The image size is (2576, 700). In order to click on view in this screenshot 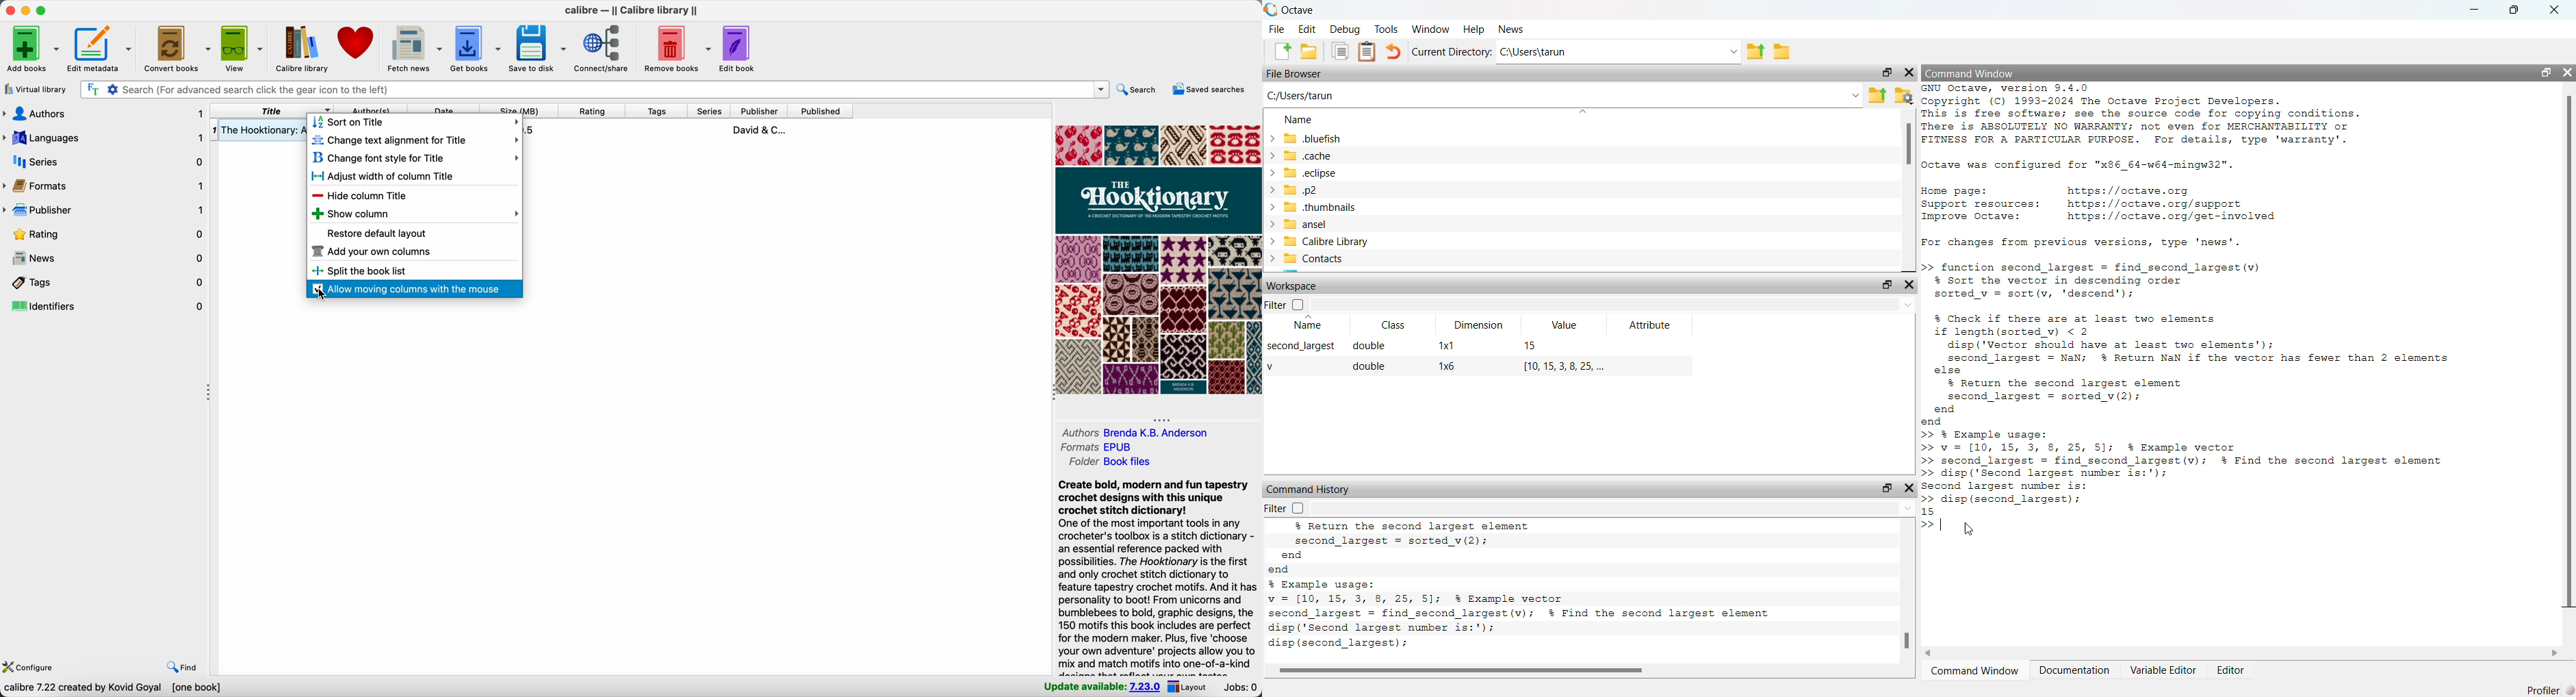, I will do `click(241, 47)`.